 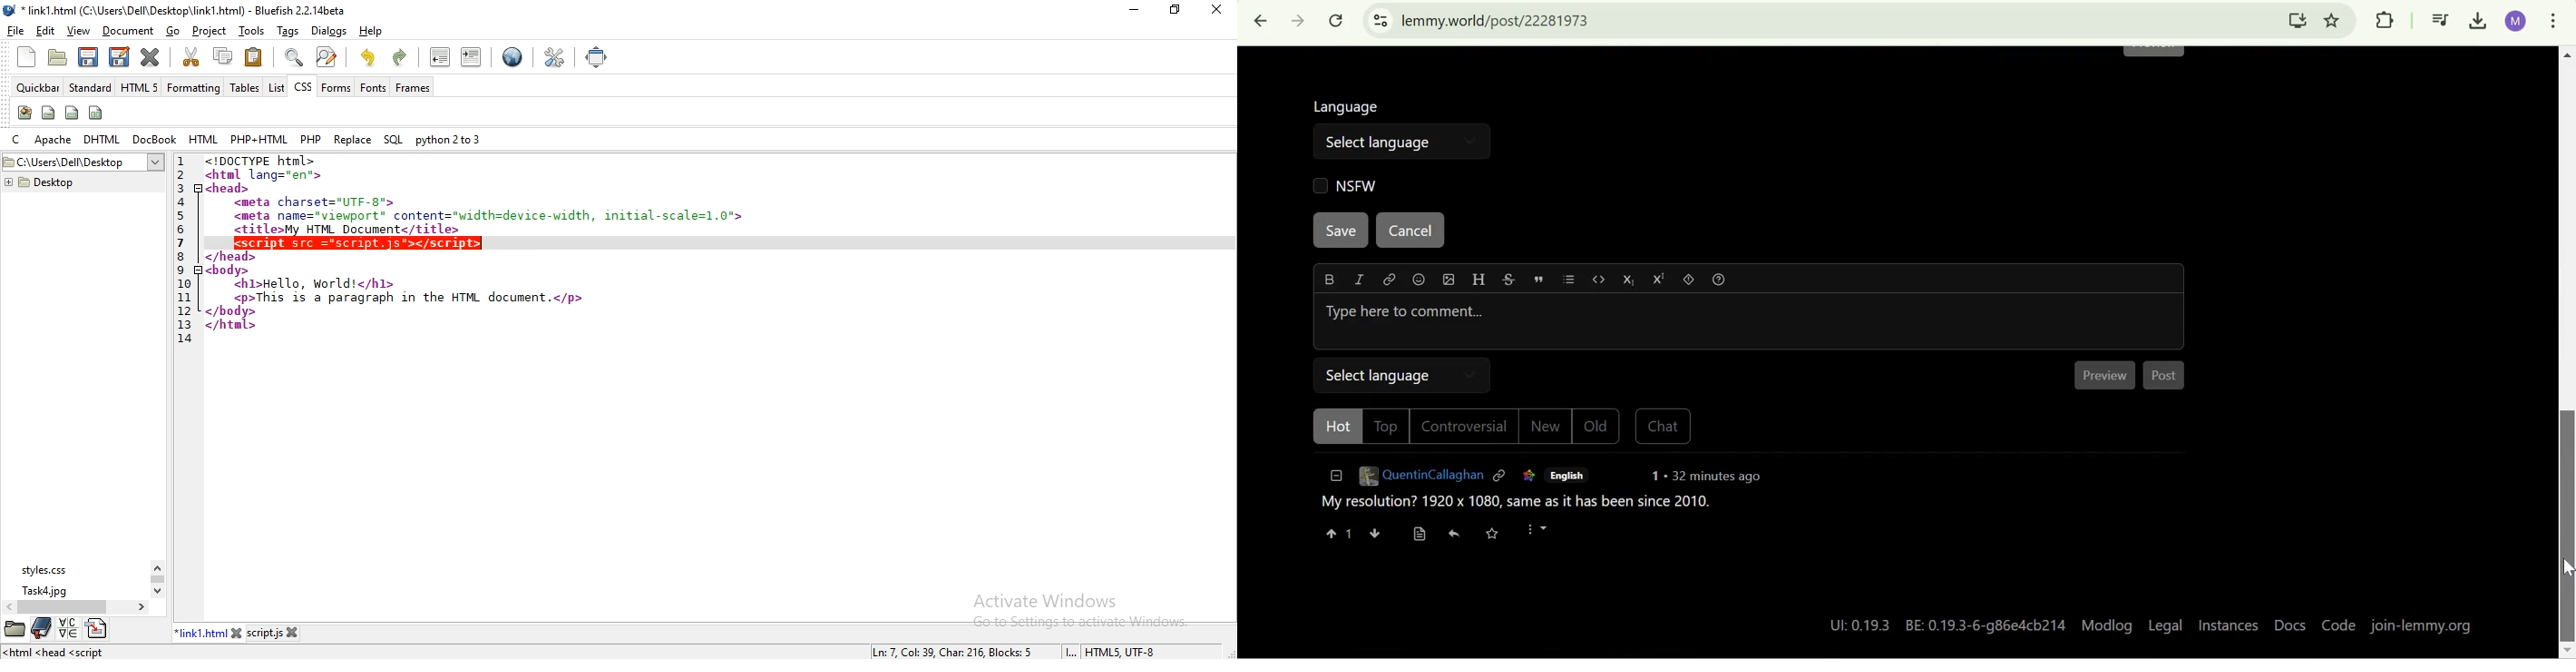 I want to click on Reload this page, so click(x=1338, y=20).